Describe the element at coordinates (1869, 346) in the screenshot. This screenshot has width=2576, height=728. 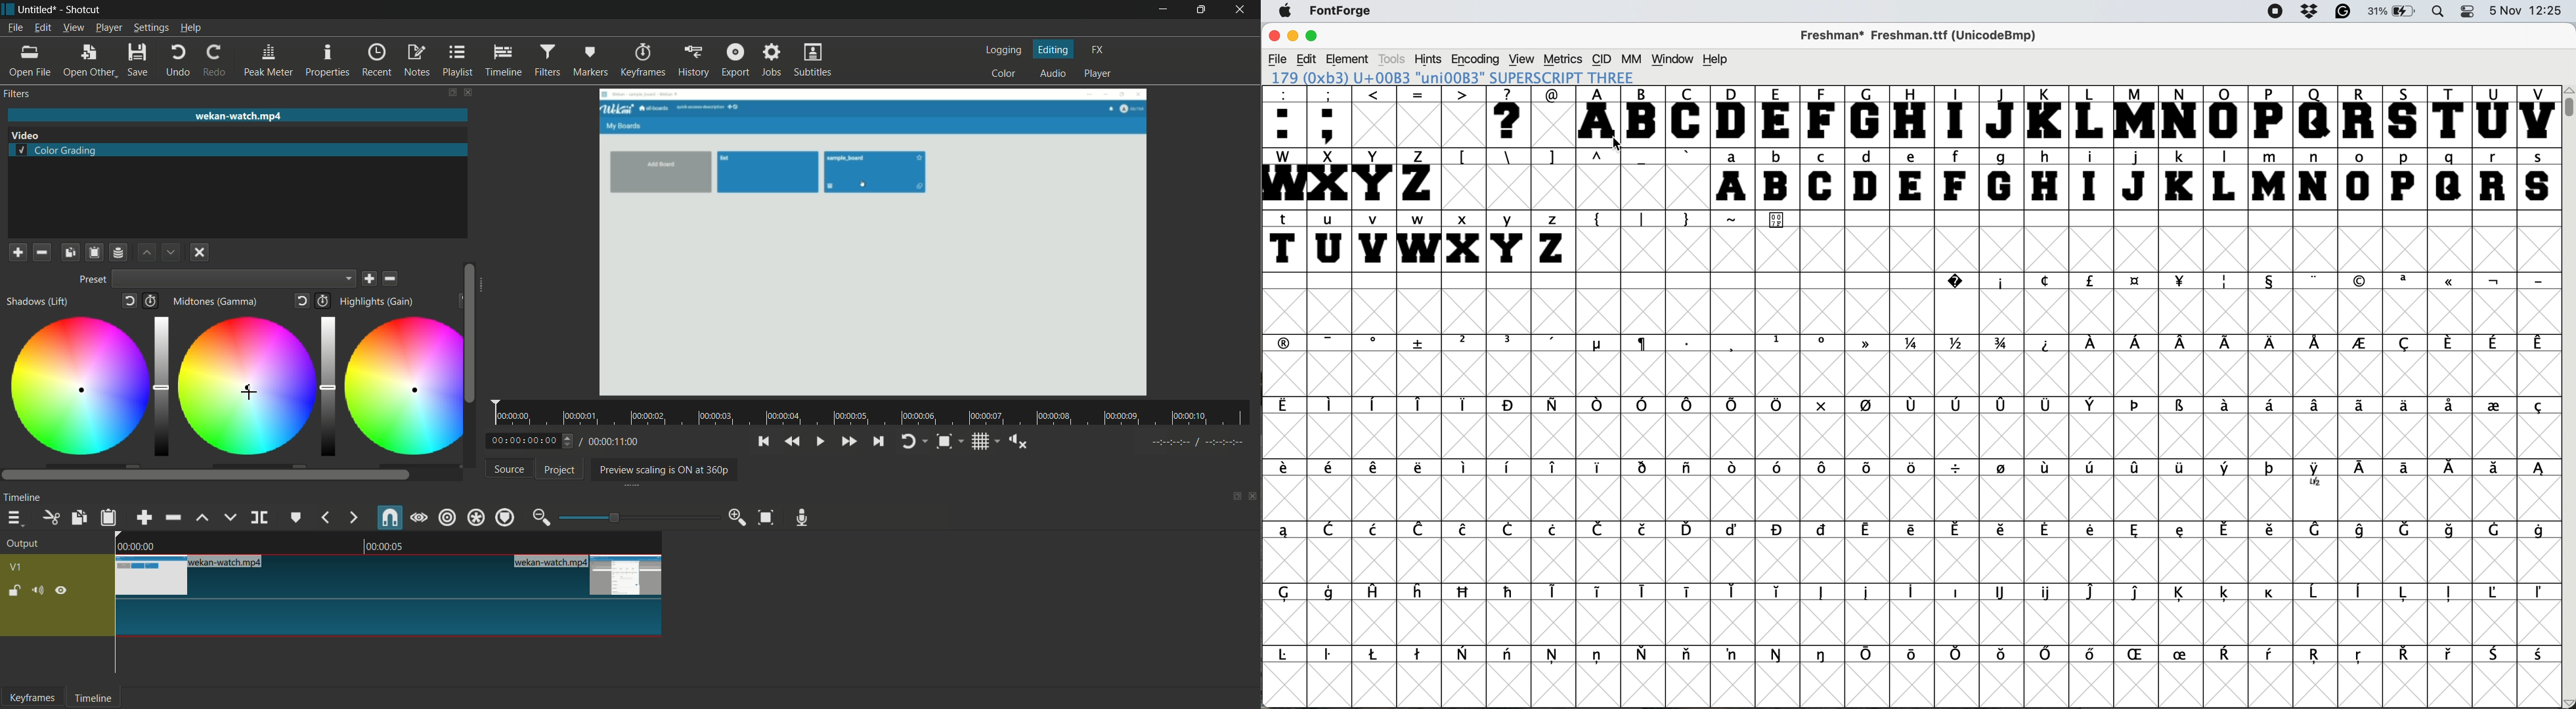
I see `symbol` at that location.